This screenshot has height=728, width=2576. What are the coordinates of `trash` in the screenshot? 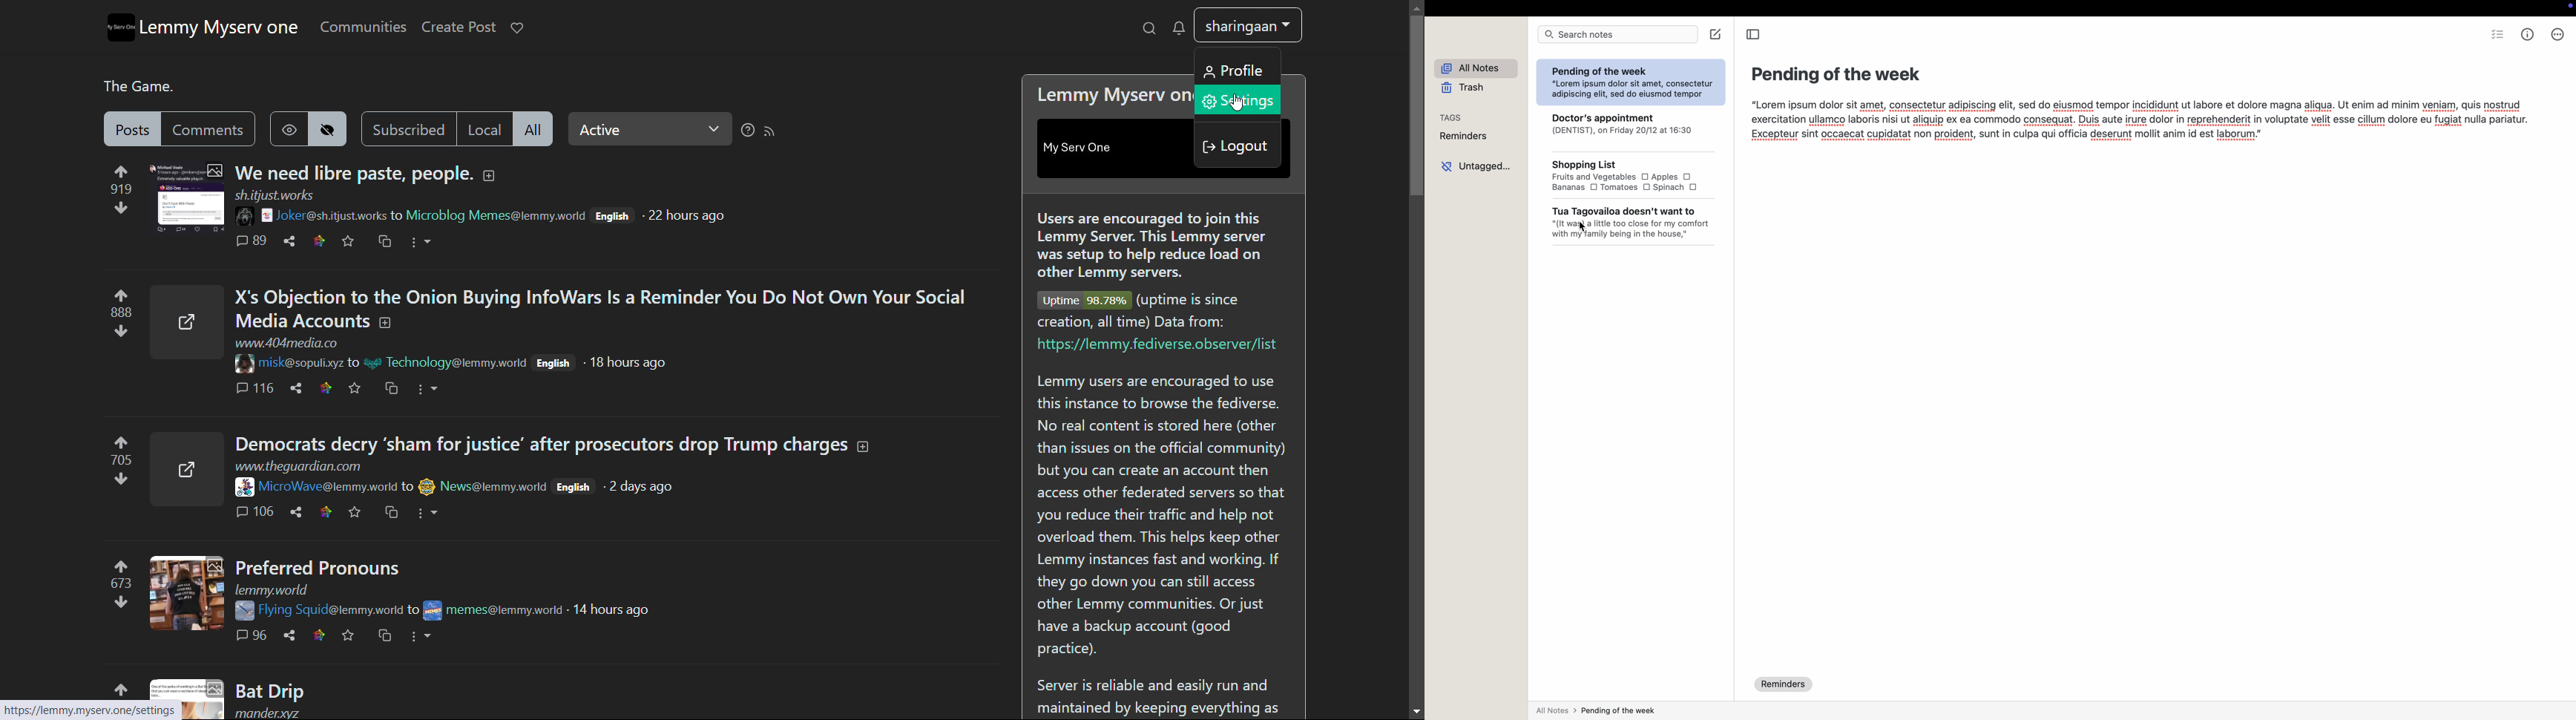 It's located at (1463, 88).